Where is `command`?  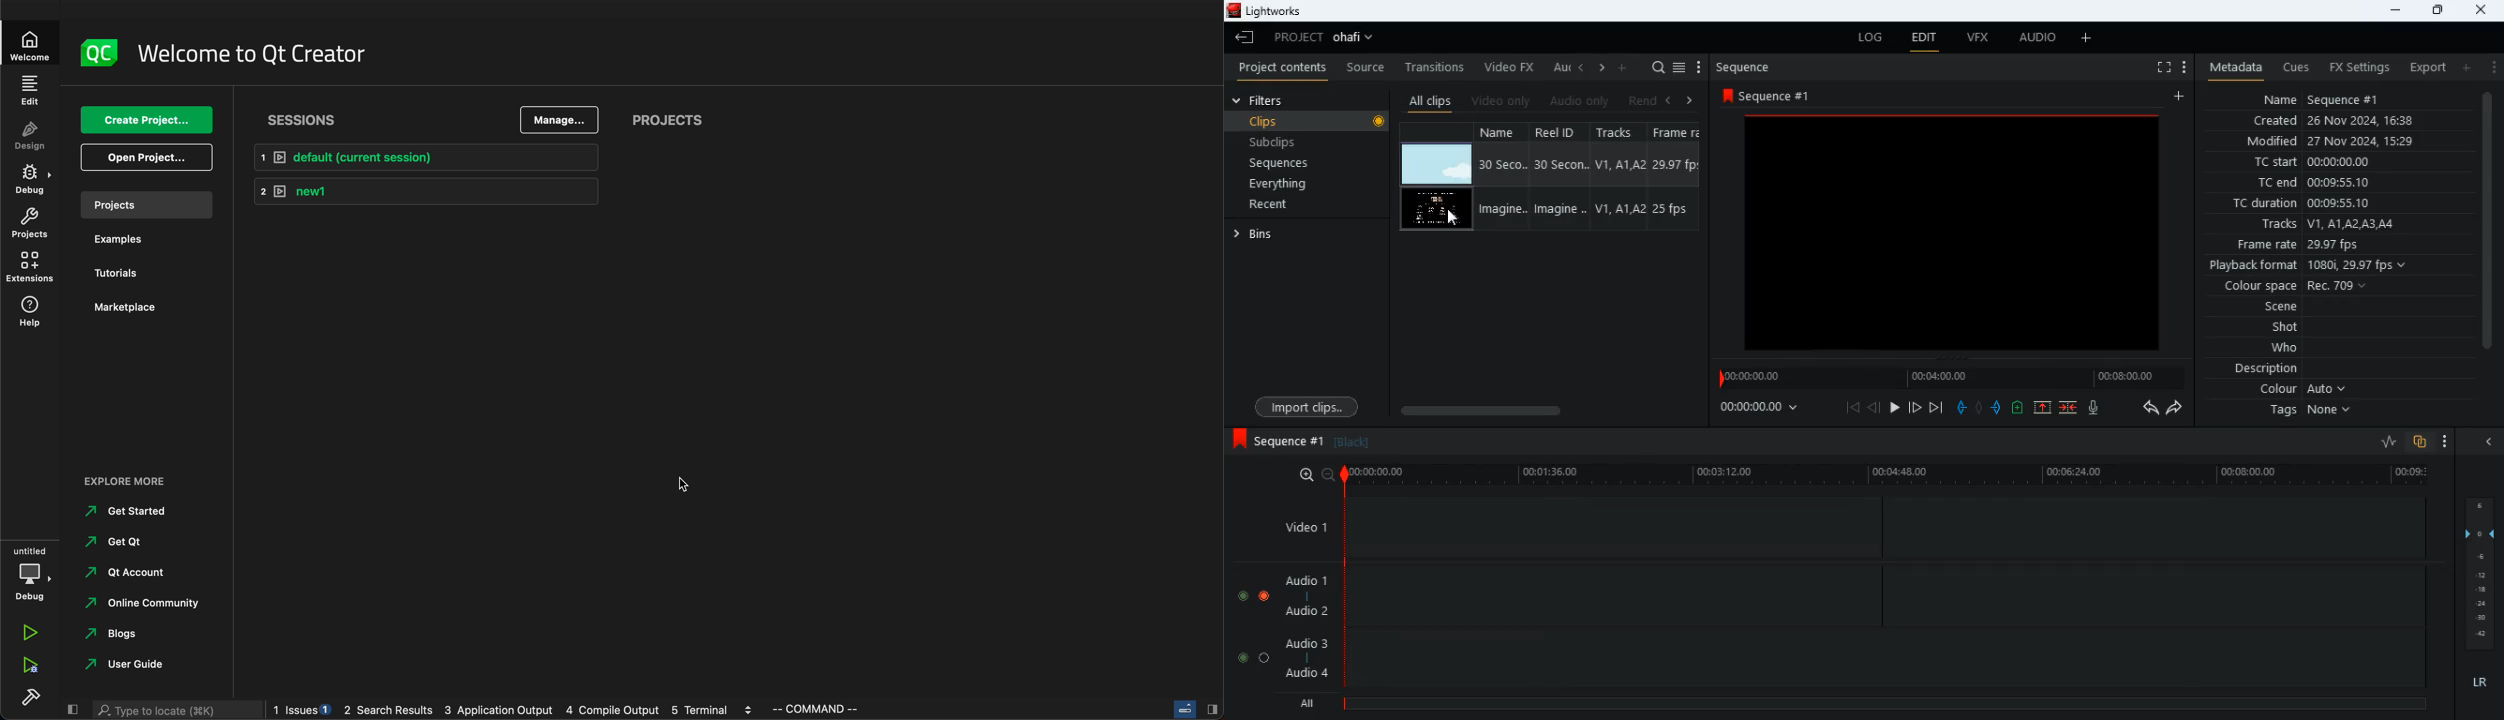
command is located at coordinates (826, 709).